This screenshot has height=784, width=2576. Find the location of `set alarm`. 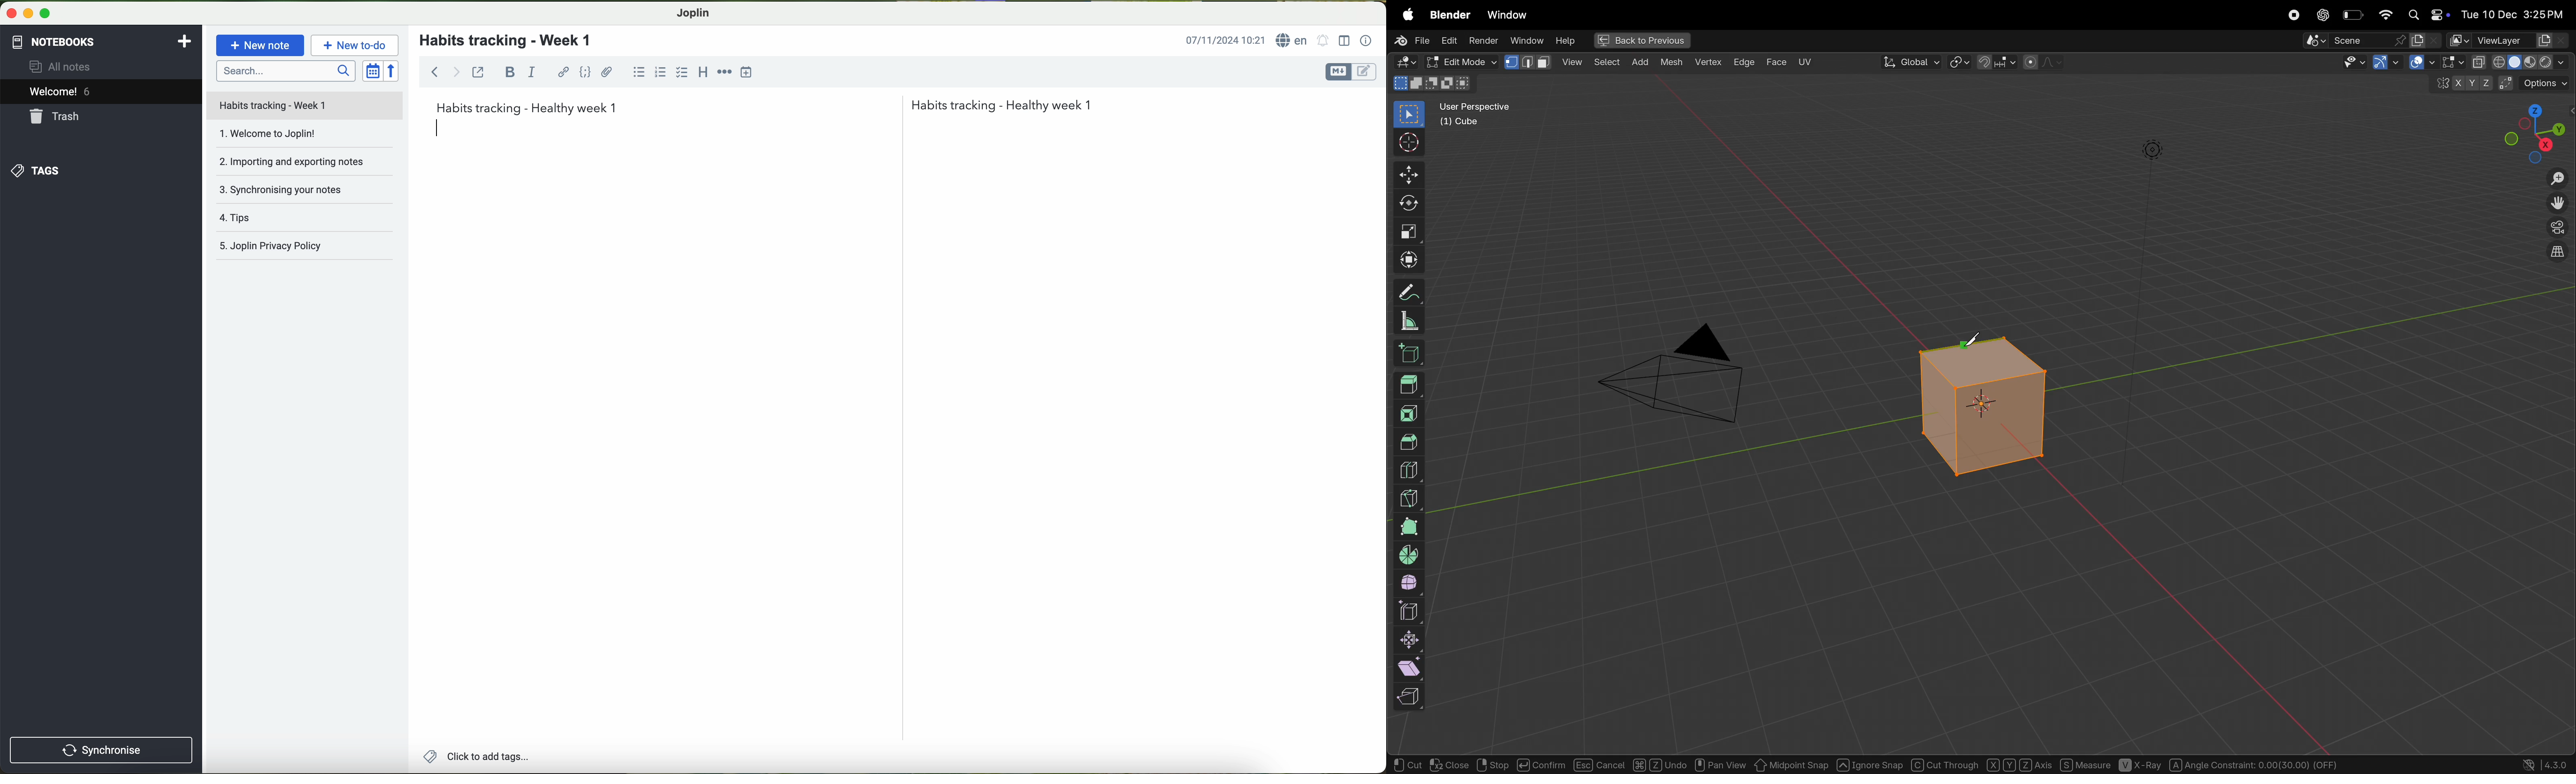

set alarm is located at coordinates (1323, 40).